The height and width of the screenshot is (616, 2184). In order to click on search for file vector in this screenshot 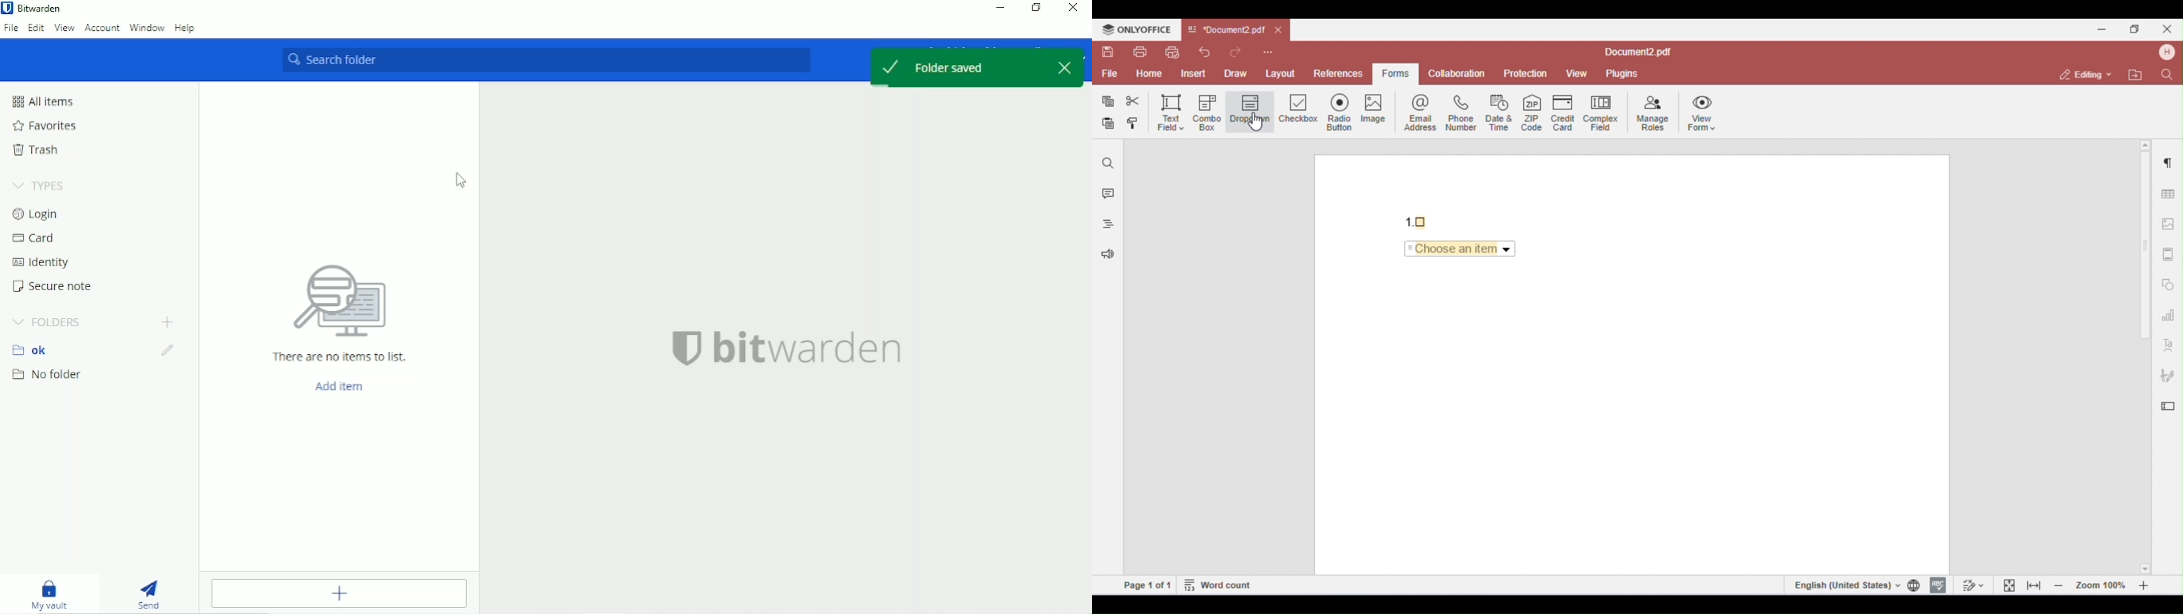, I will do `click(338, 300)`.